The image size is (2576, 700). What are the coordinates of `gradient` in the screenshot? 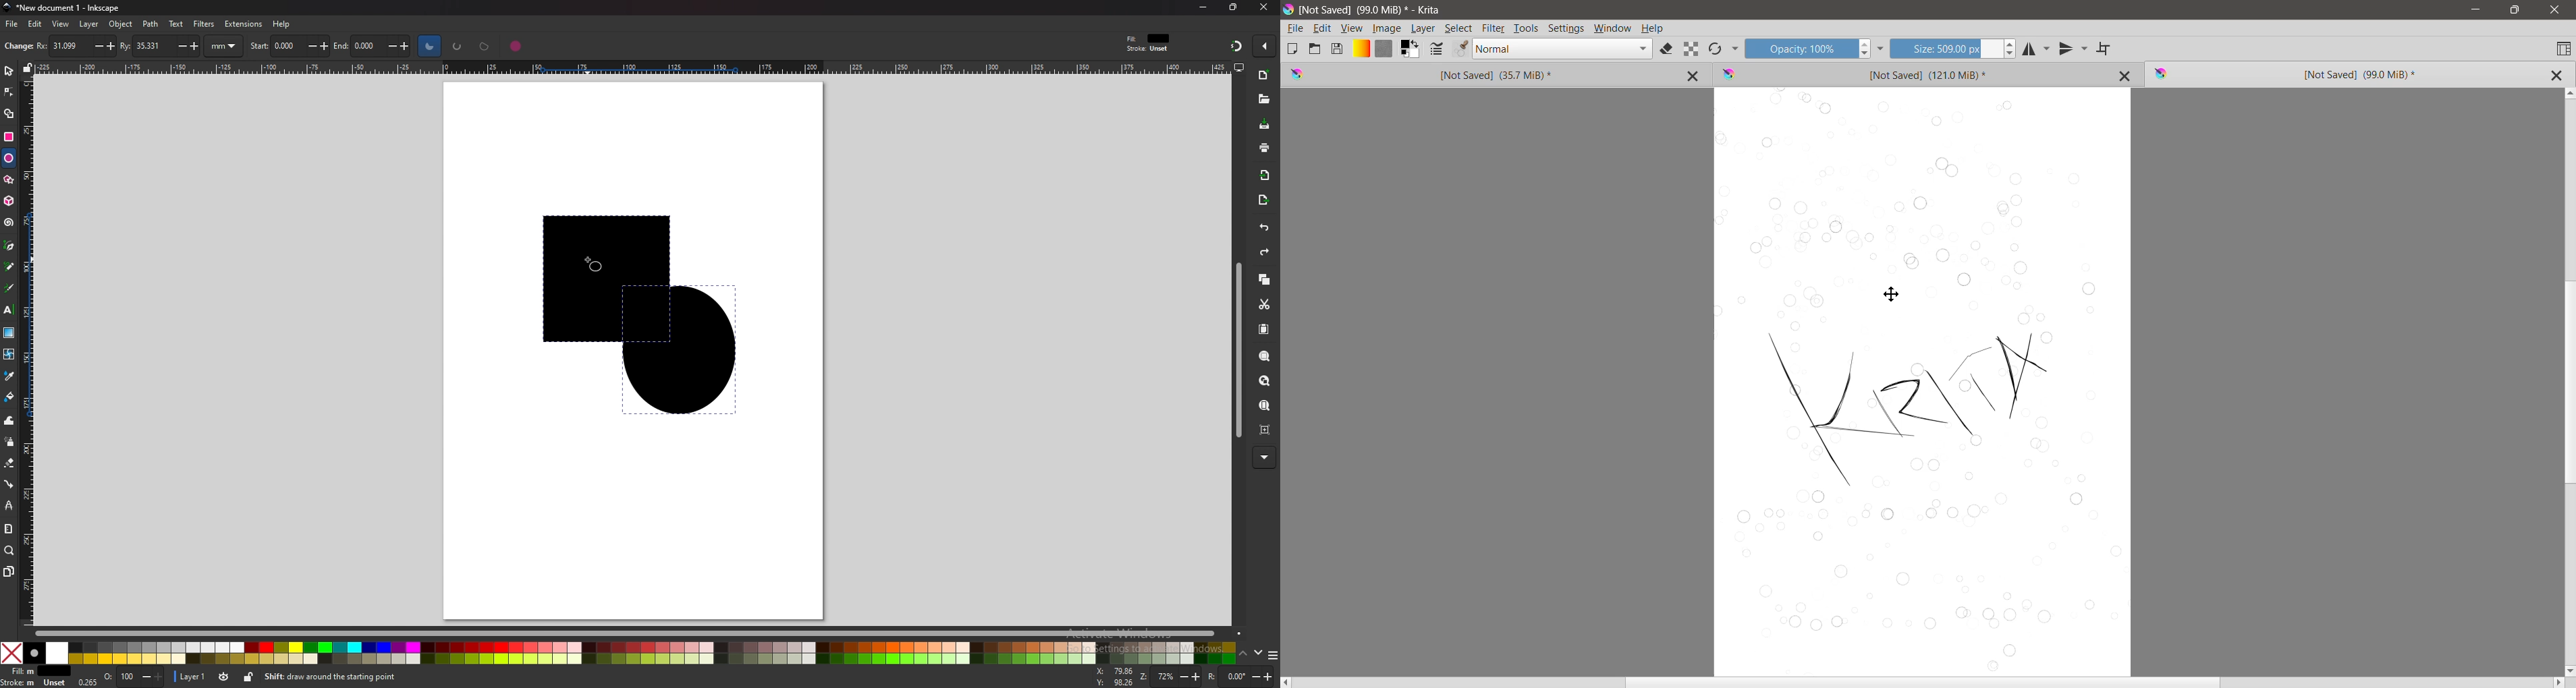 It's located at (9, 333).